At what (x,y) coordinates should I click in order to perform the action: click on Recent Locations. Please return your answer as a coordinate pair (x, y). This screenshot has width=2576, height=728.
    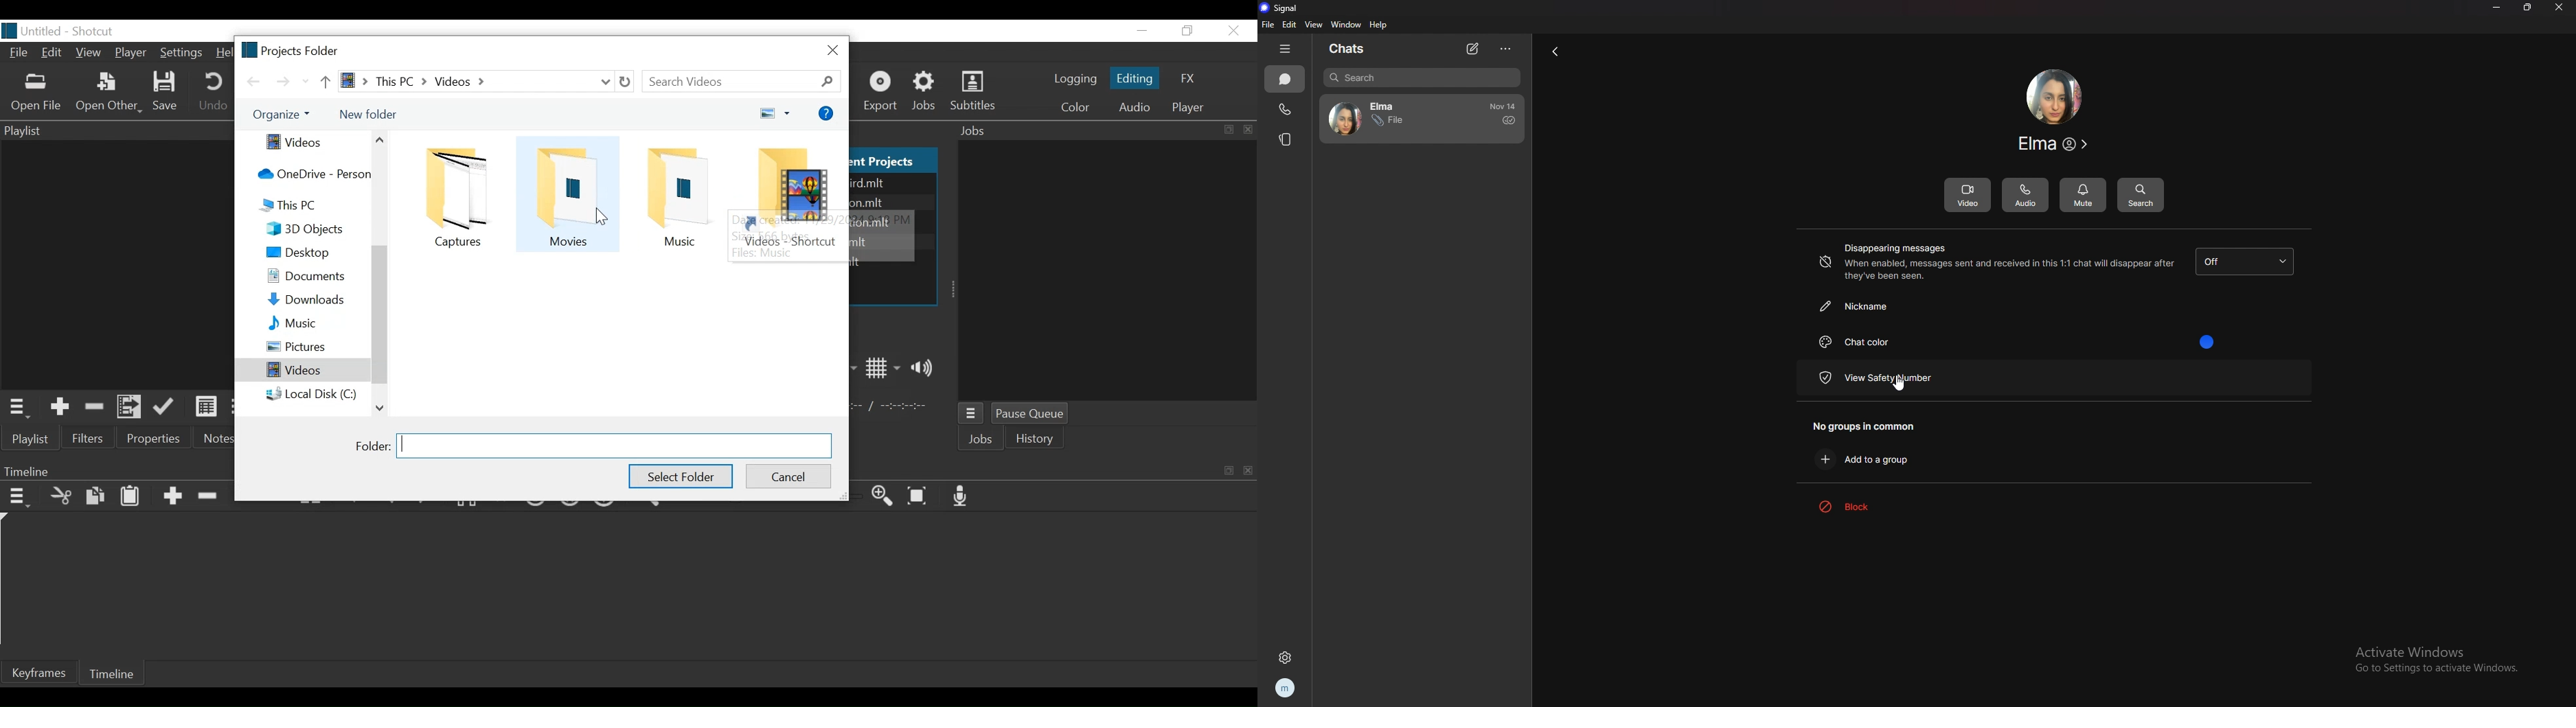
    Looking at the image, I should click on (303, 81).